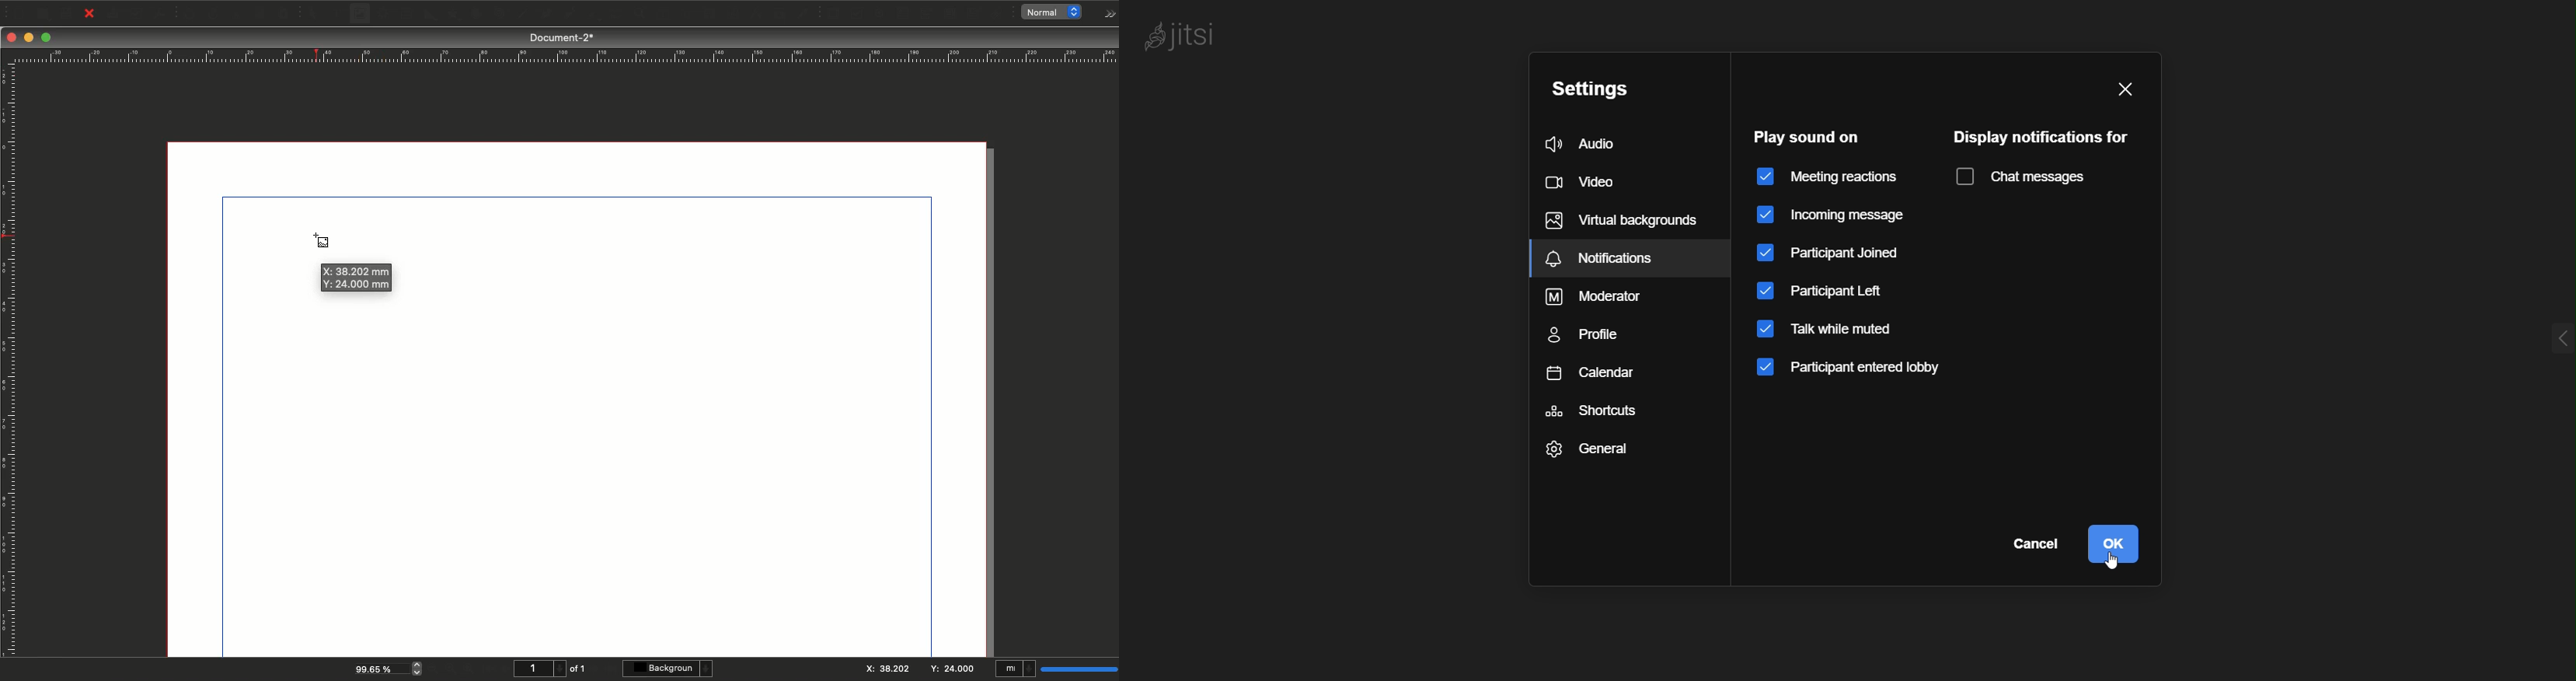  I want to click on Edit contents of frame, so click(647, 15).